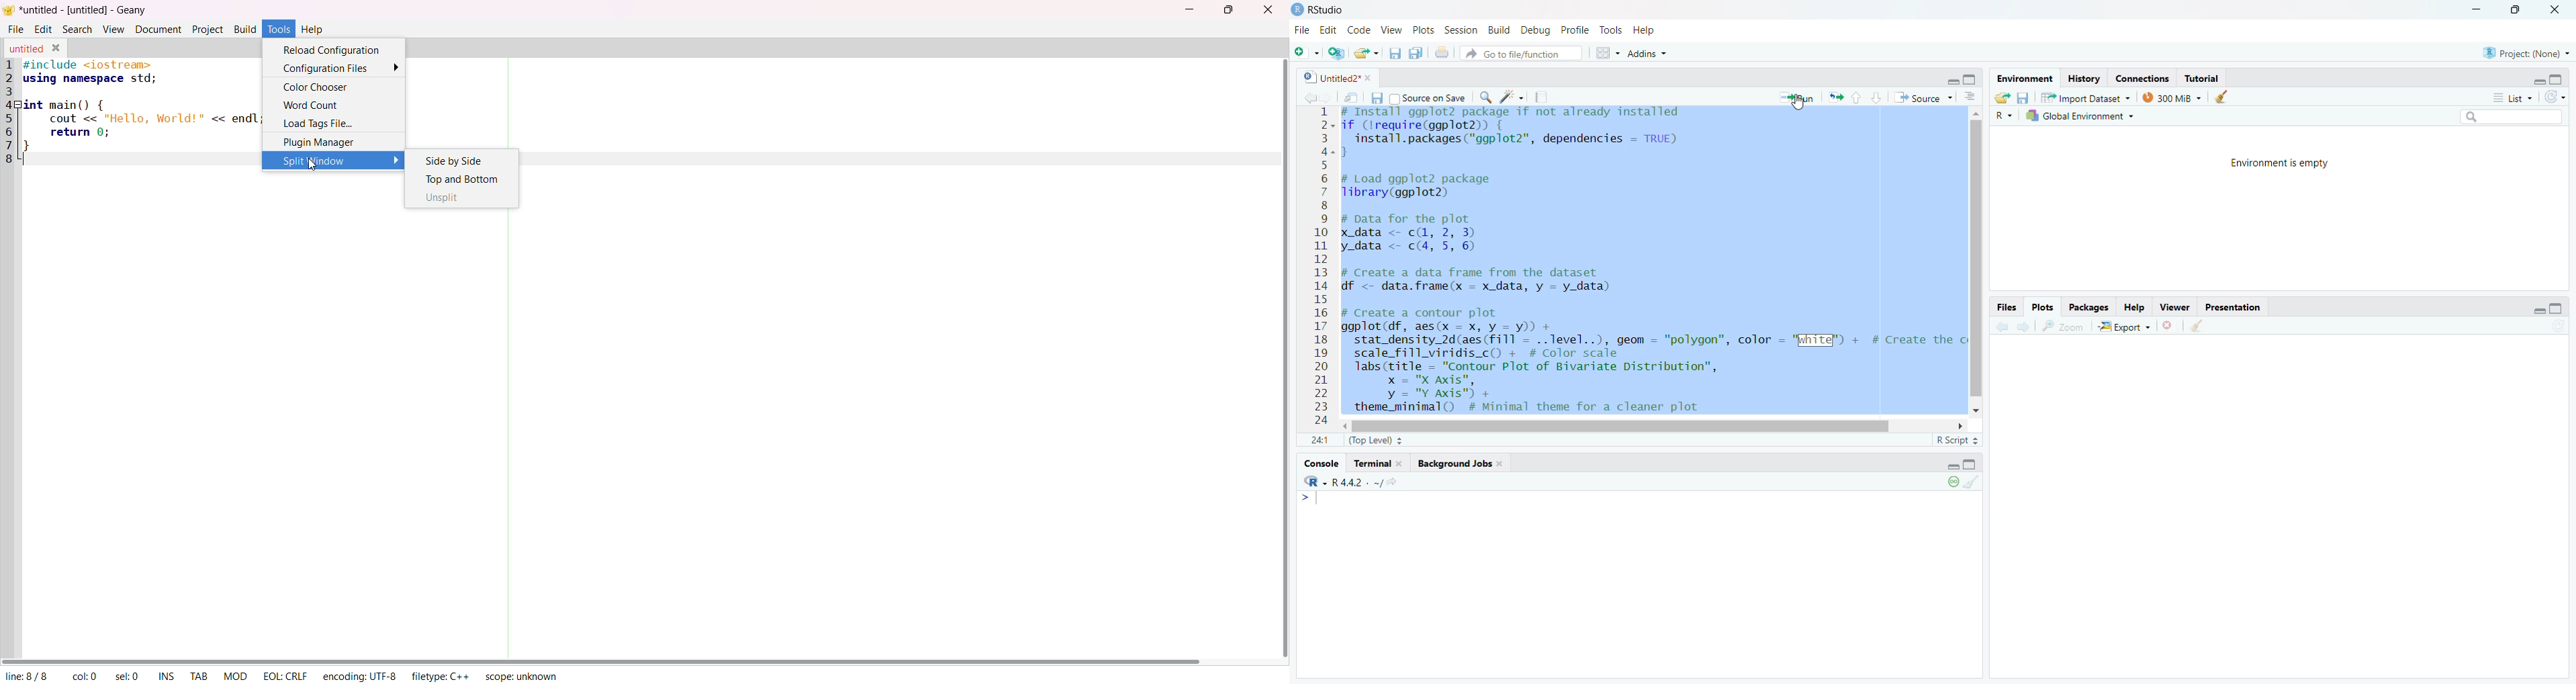  I want to click on Code, so click(1358, 30).